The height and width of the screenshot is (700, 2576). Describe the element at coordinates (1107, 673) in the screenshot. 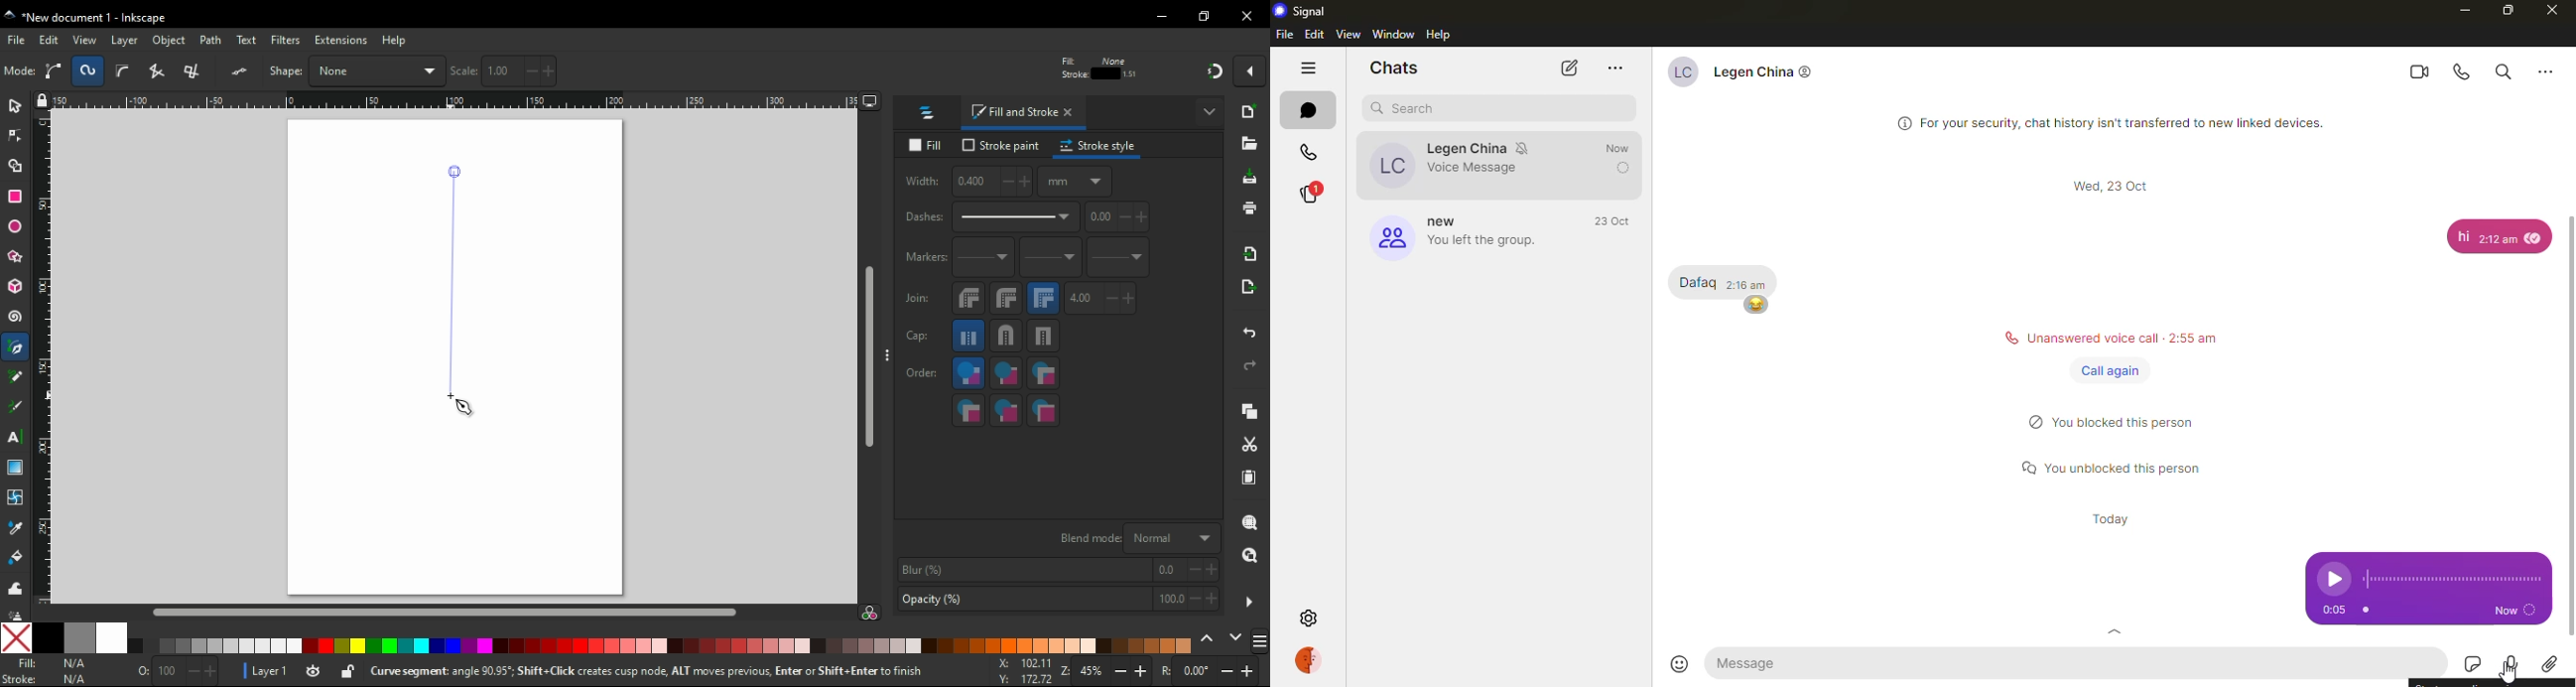

I see `zoom in/zoom out` at that location.